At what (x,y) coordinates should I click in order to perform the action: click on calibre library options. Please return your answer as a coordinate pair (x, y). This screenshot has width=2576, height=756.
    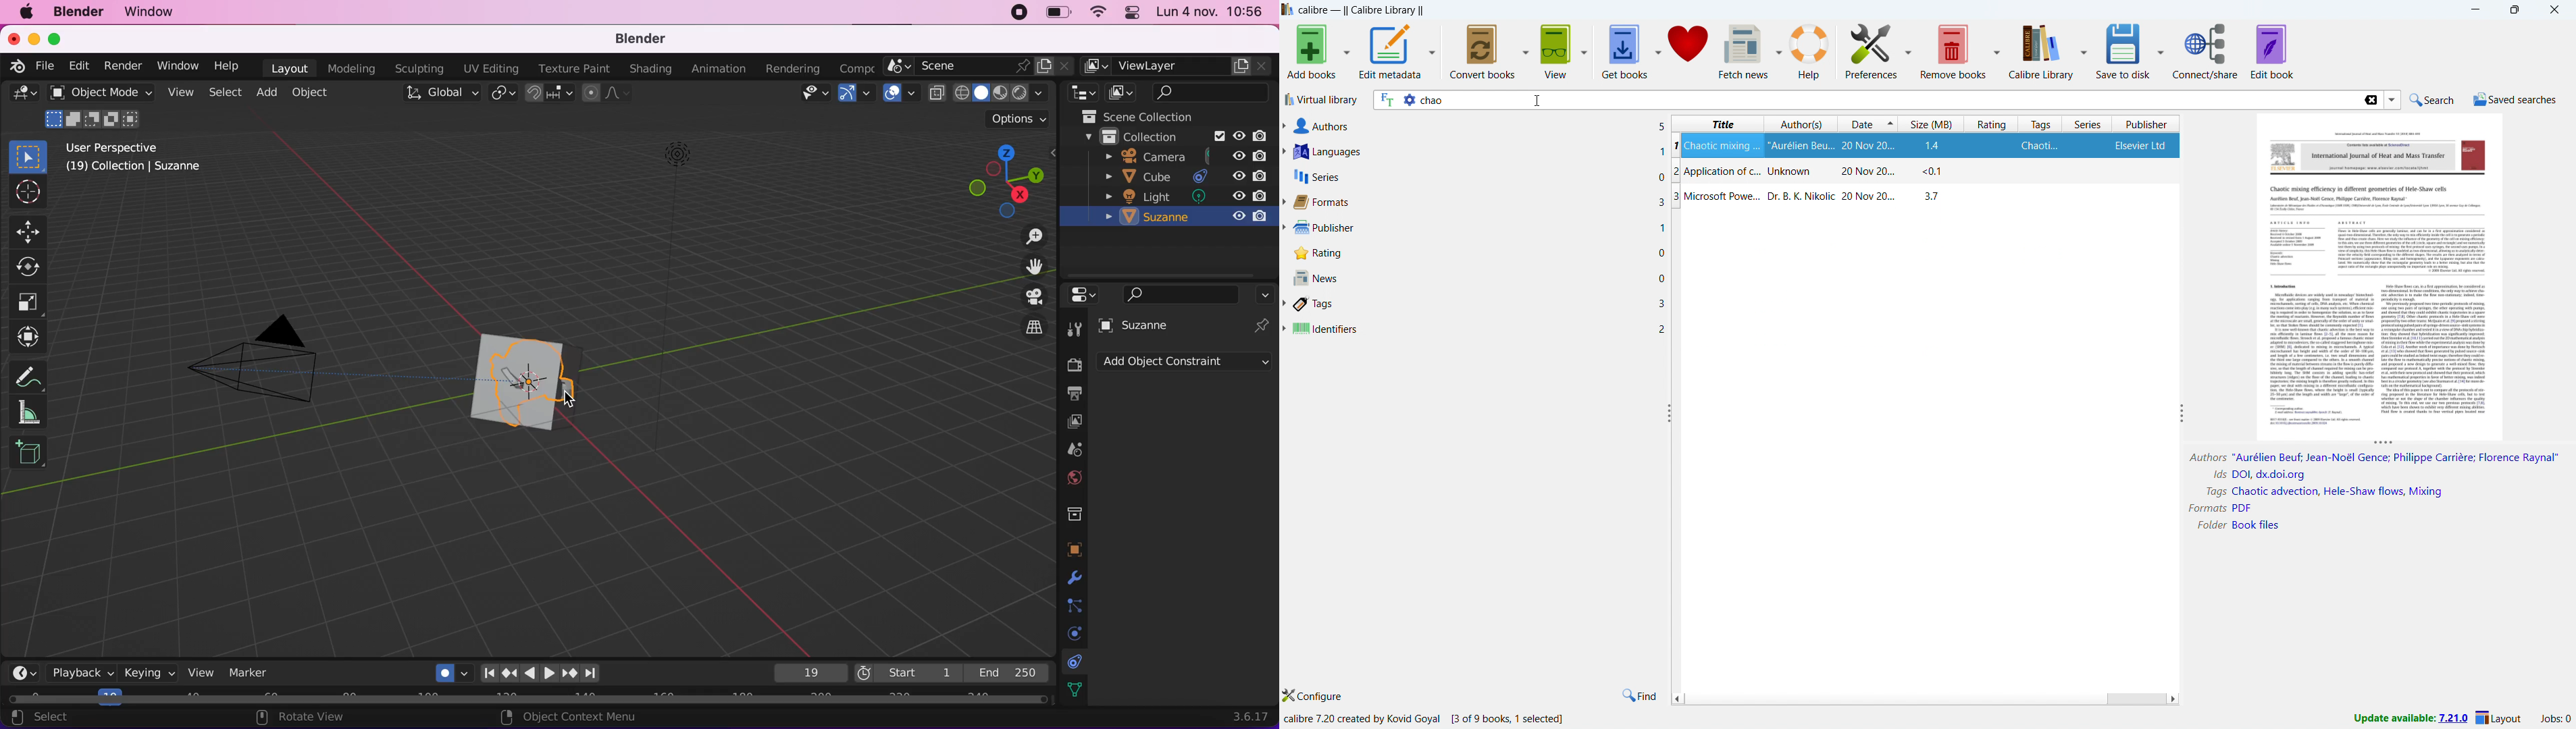
    Looking at the image, I should click on (2083, 50).